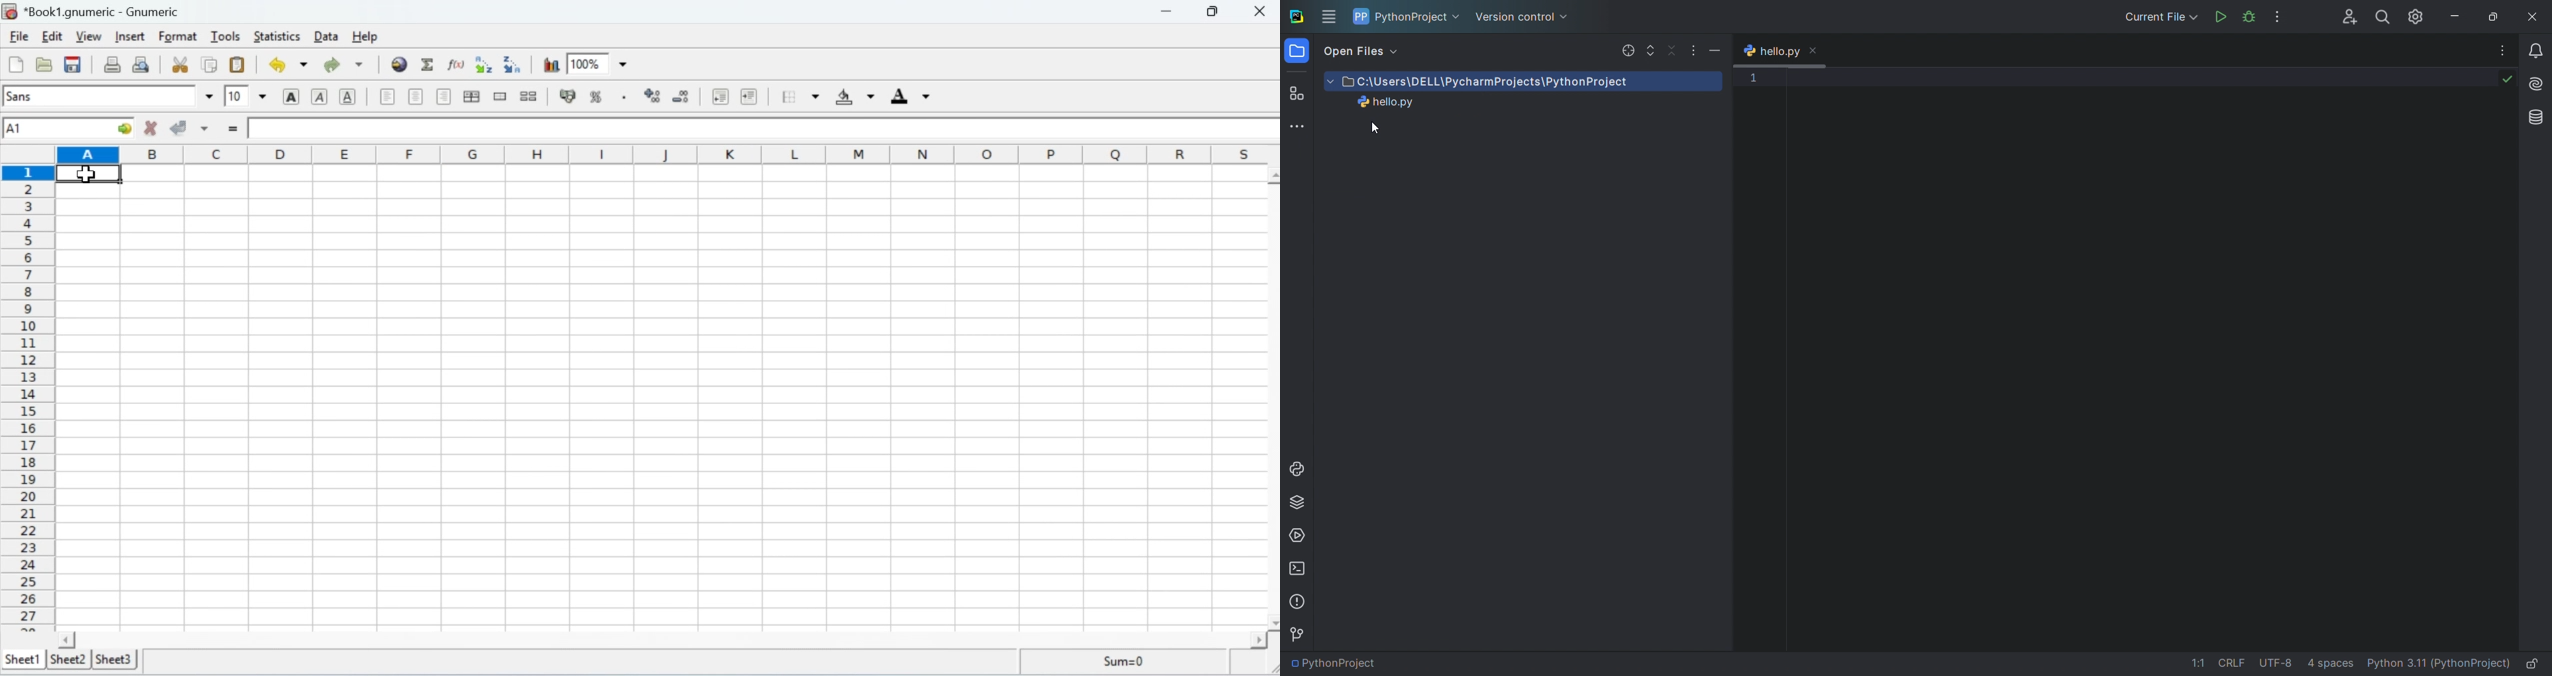 The image size is (2576, 700). I want to click on add collab, so click(2343, 17).